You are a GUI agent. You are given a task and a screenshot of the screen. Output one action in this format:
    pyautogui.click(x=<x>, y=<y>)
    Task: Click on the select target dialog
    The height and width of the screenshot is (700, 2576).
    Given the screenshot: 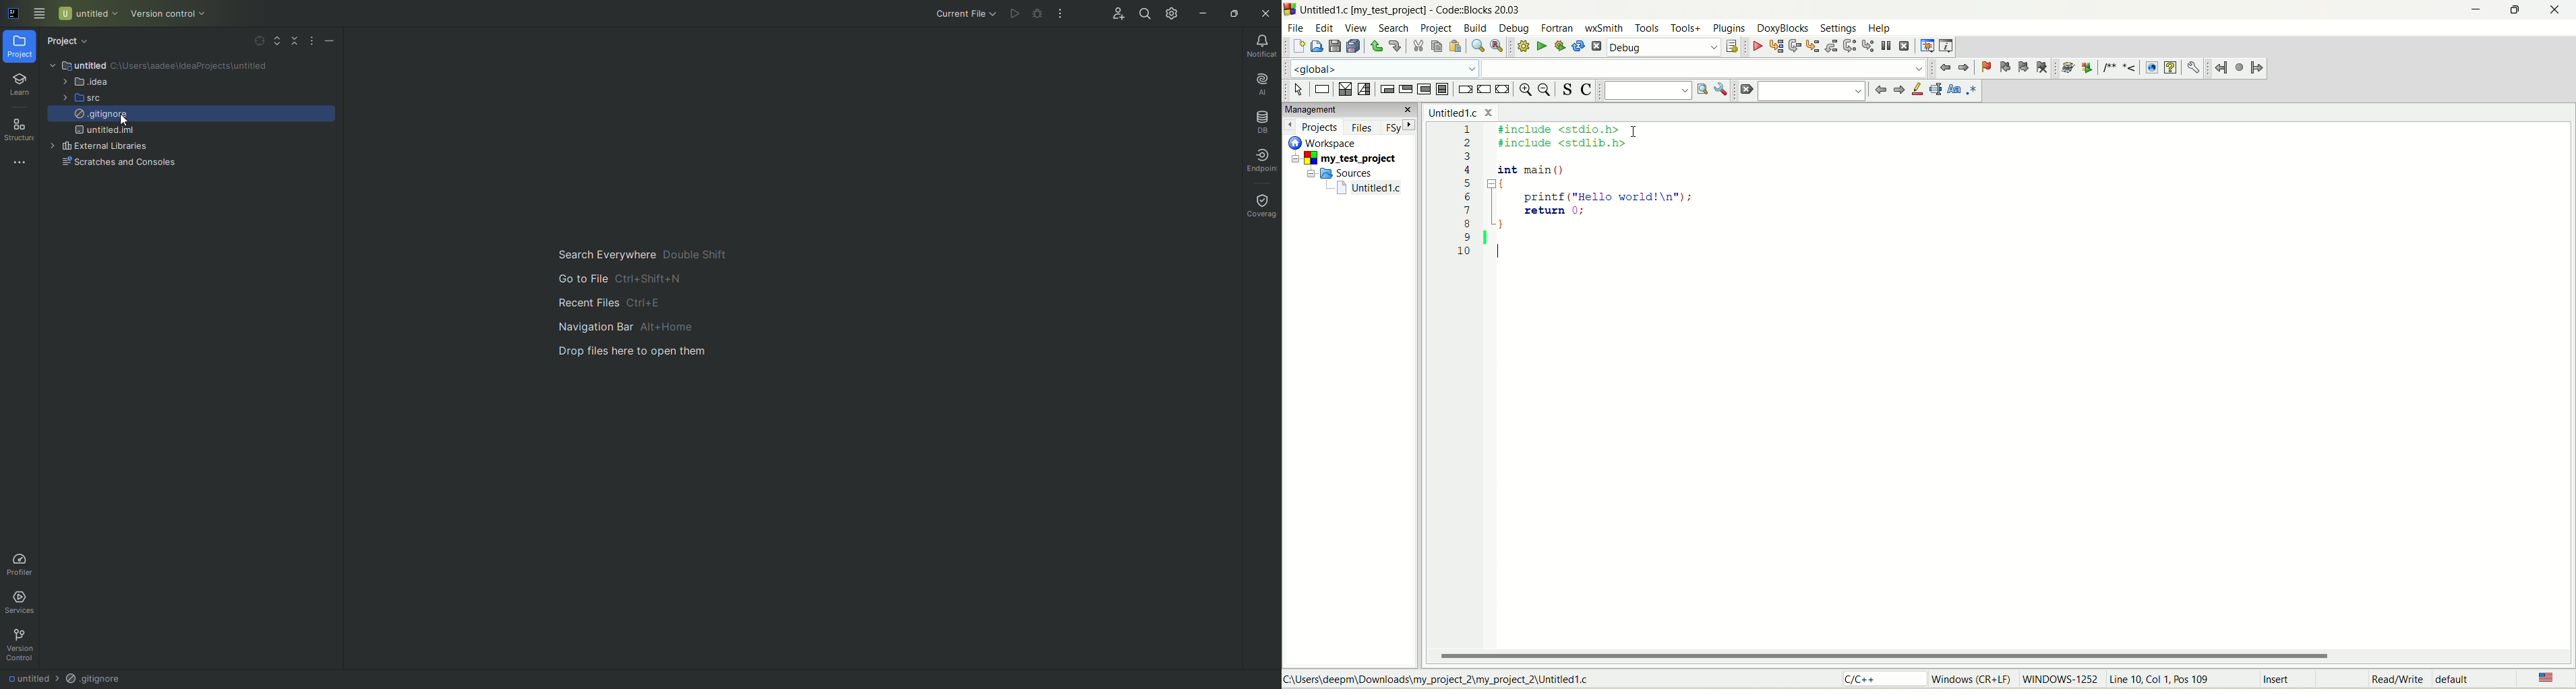 What is the action you would take?
    pyautogui.click(x=1733, y=47)
    